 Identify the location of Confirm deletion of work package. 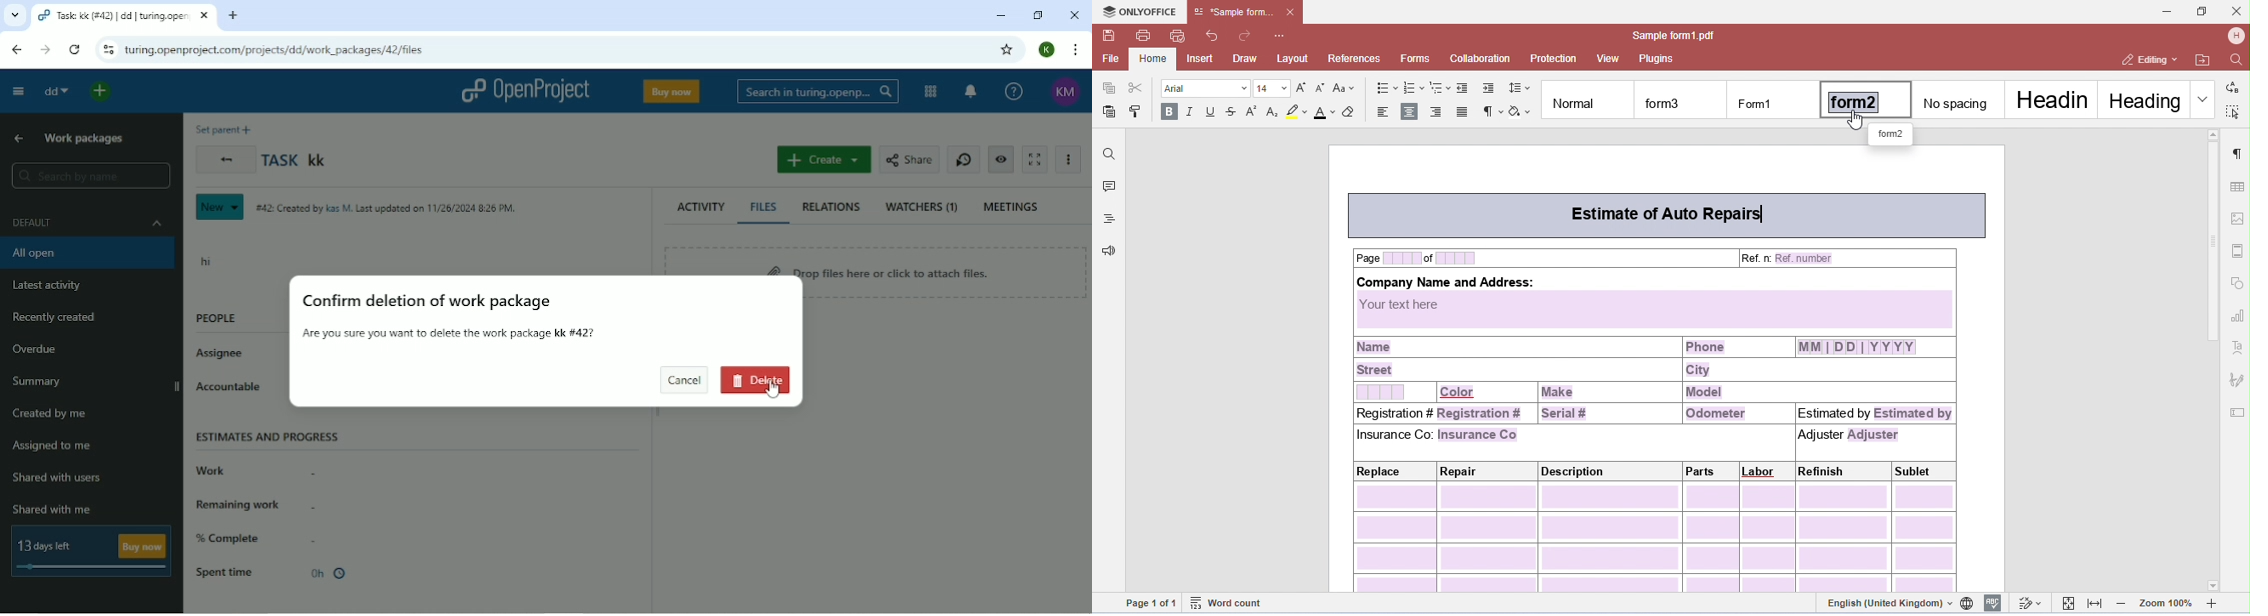
(426, 303).